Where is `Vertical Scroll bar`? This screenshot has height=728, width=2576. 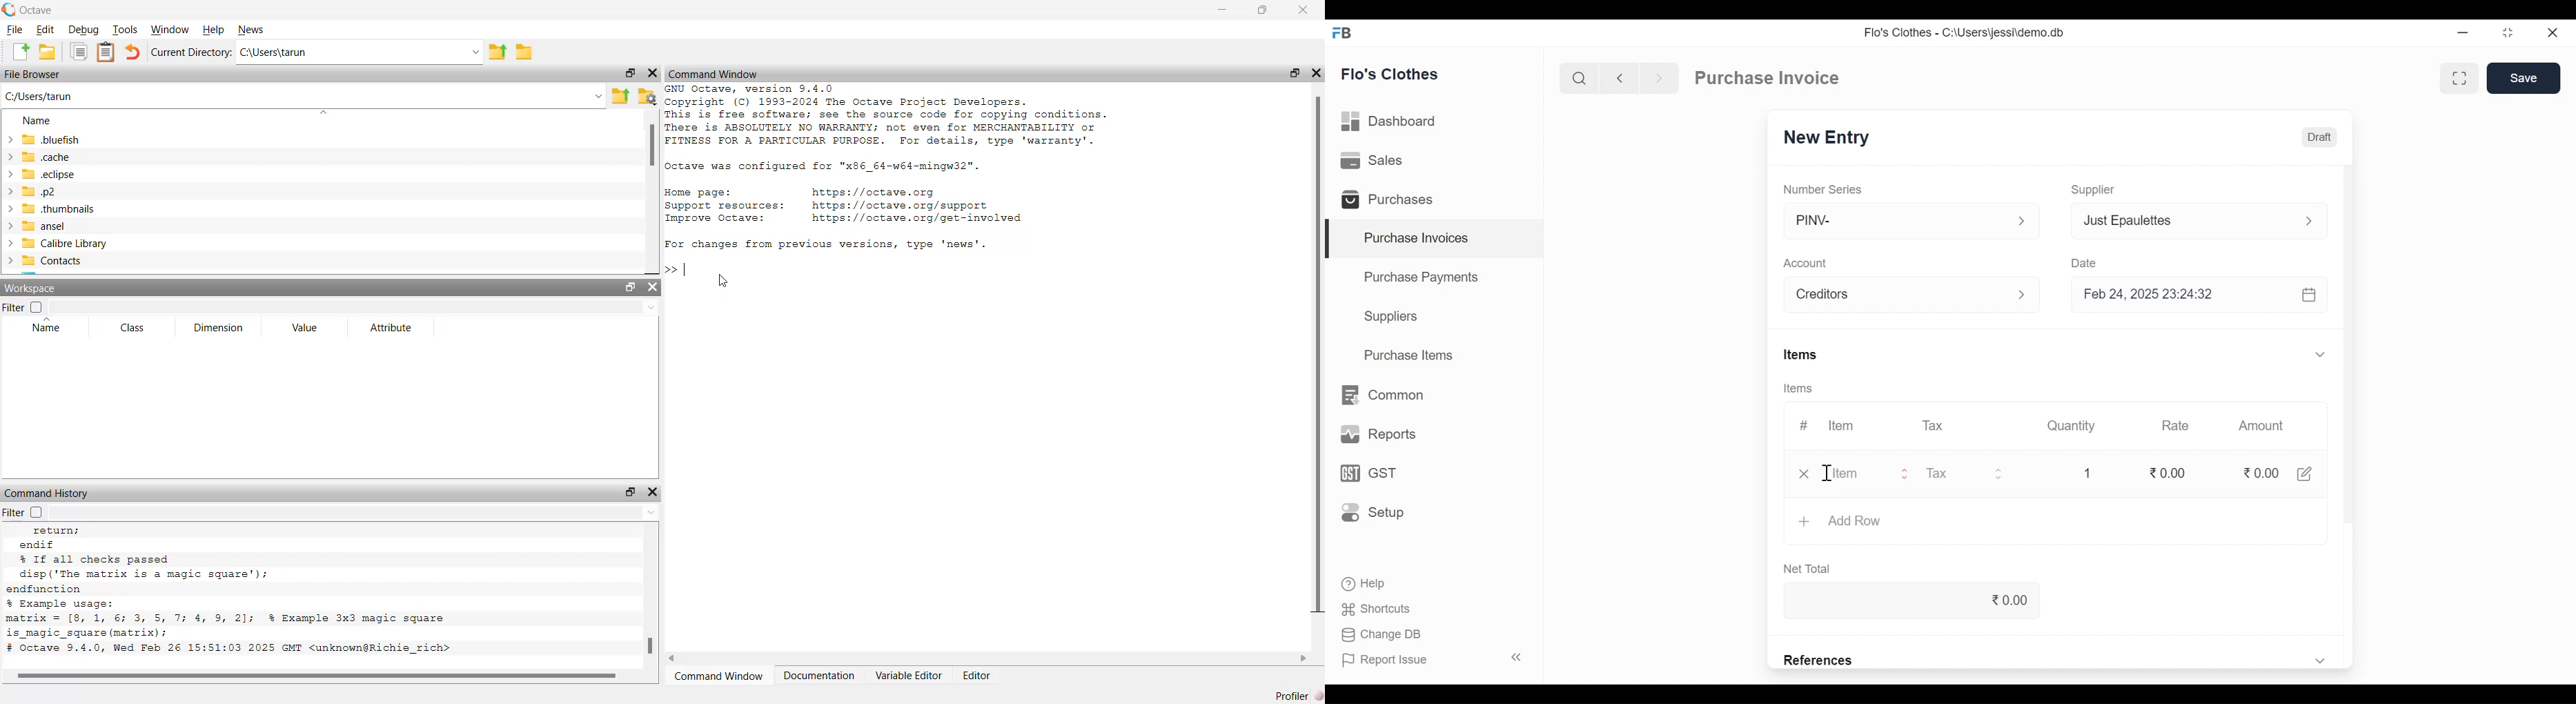
Vertical Scroll bar is located at coordinates (2353, 357).